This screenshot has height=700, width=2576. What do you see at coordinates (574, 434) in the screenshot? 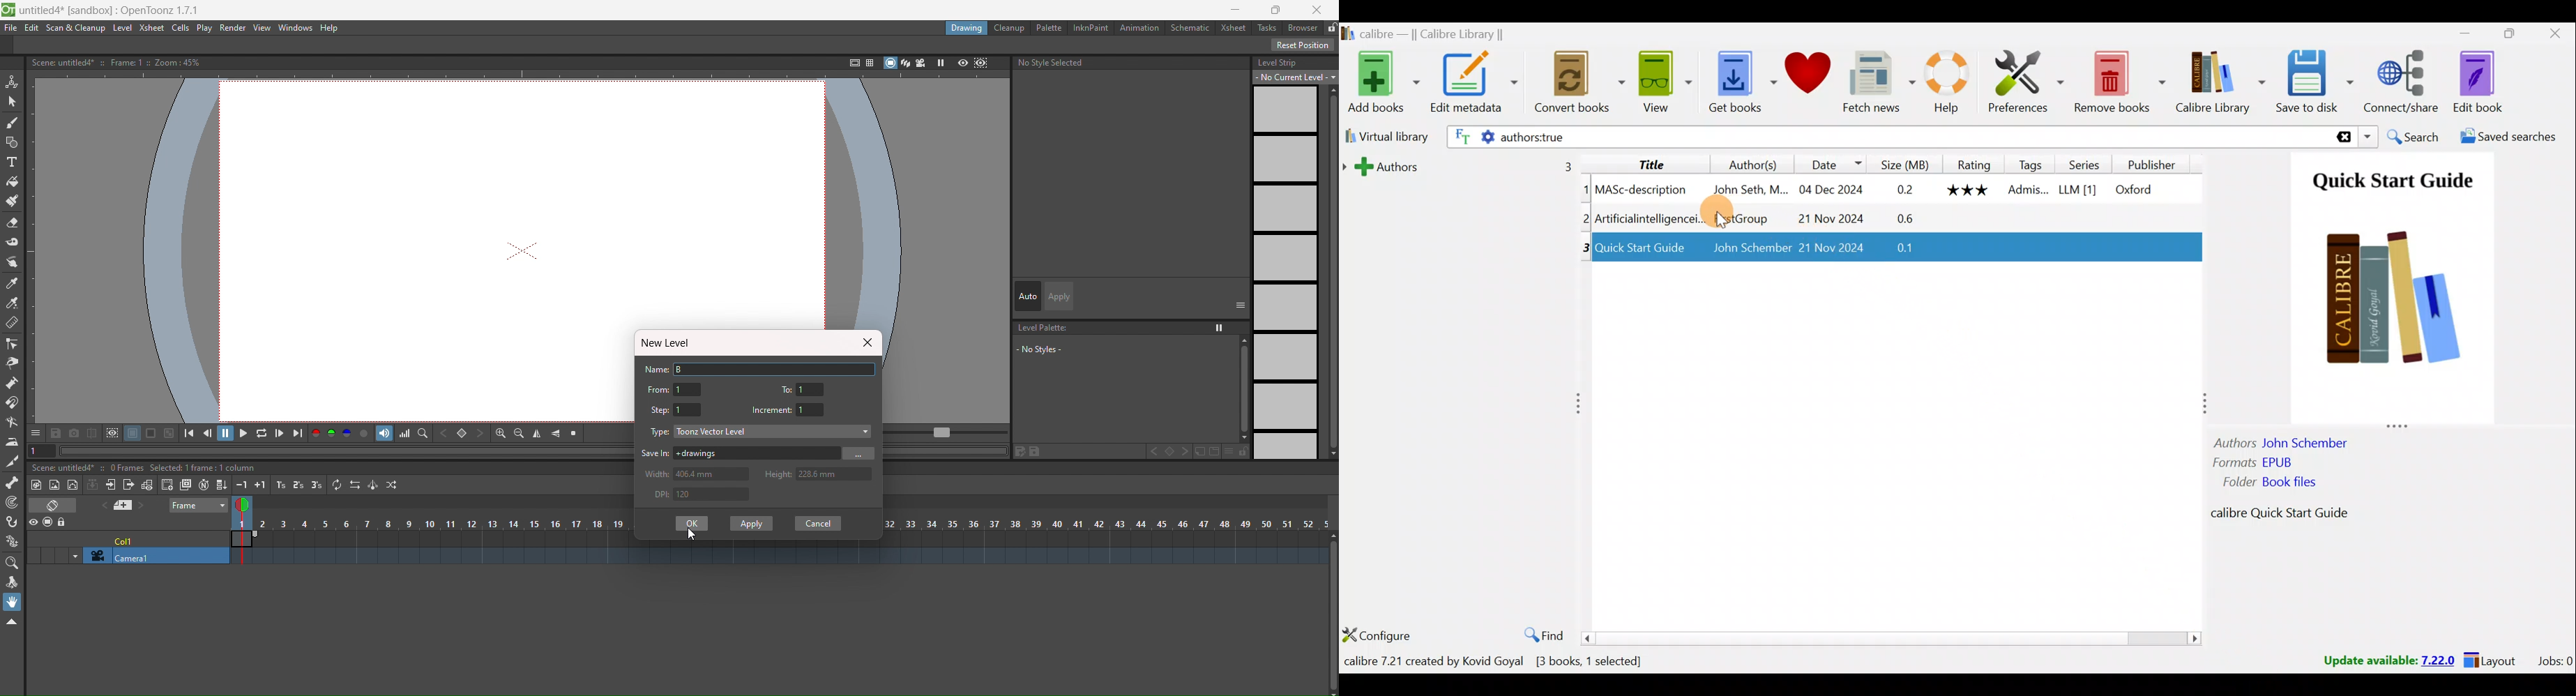
I see `` at bounding box center [574, 434].